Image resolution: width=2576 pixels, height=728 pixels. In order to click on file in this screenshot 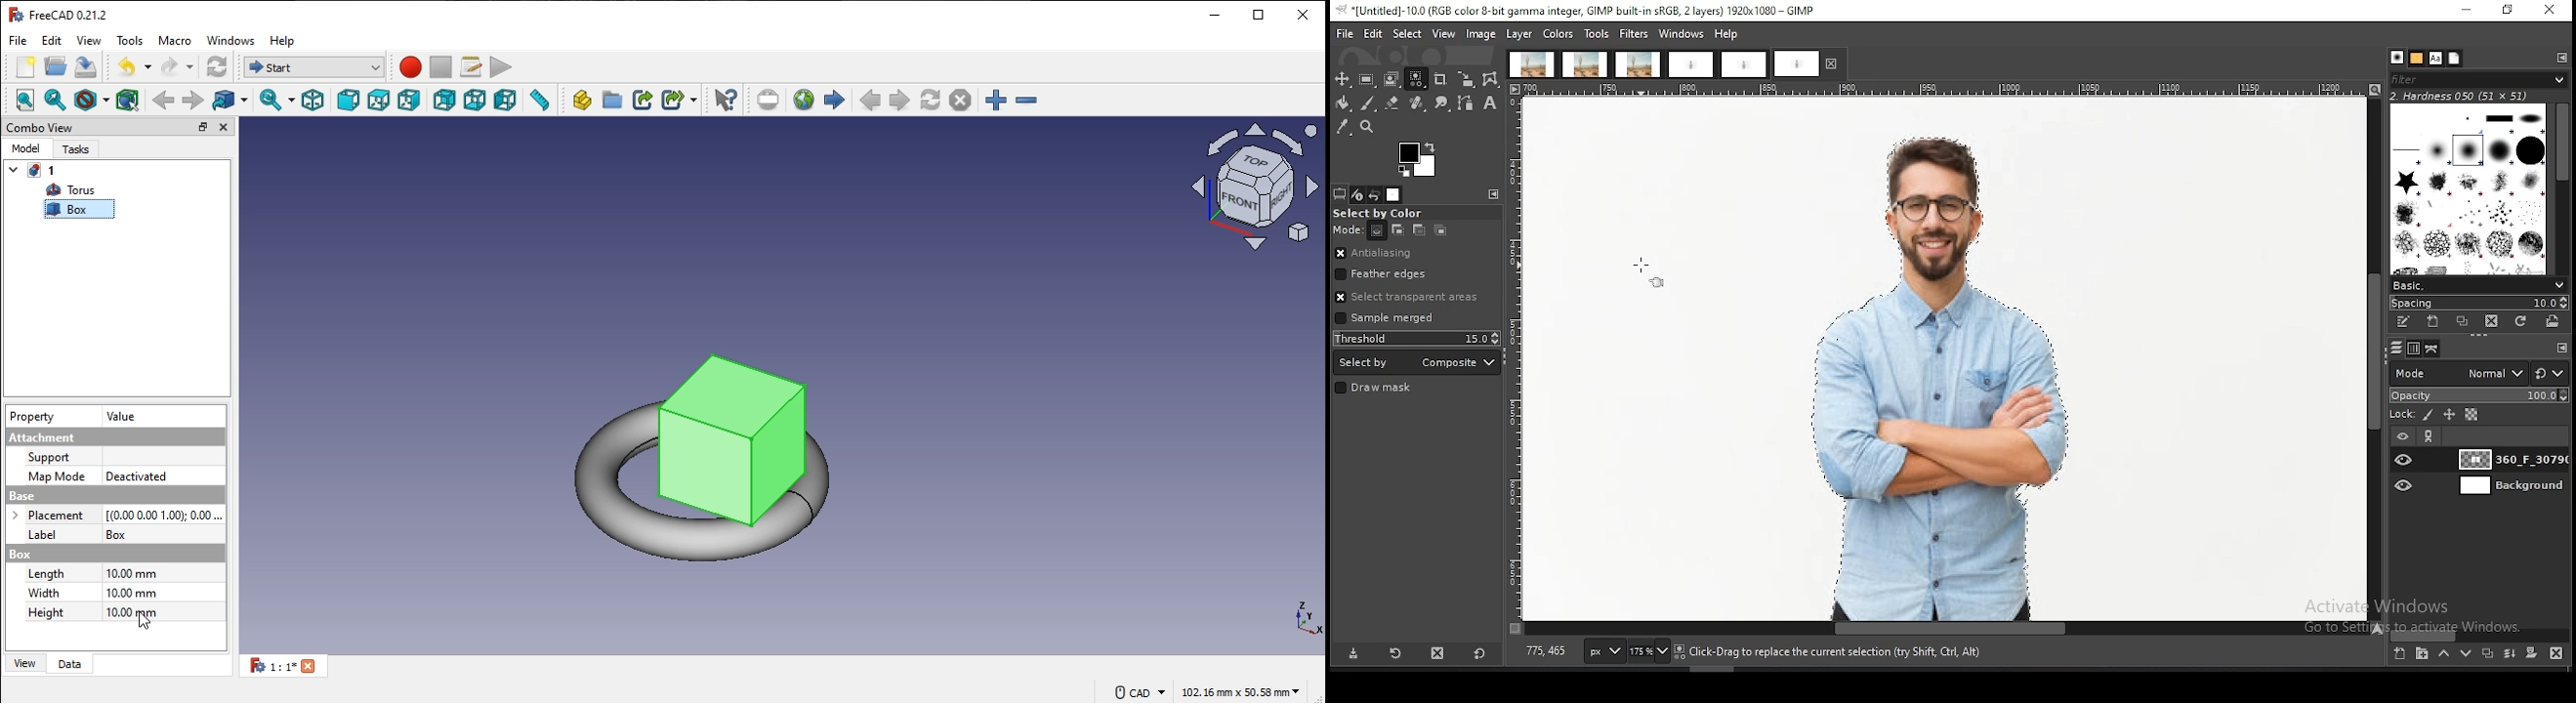, I will do `click(1346, 34)`.